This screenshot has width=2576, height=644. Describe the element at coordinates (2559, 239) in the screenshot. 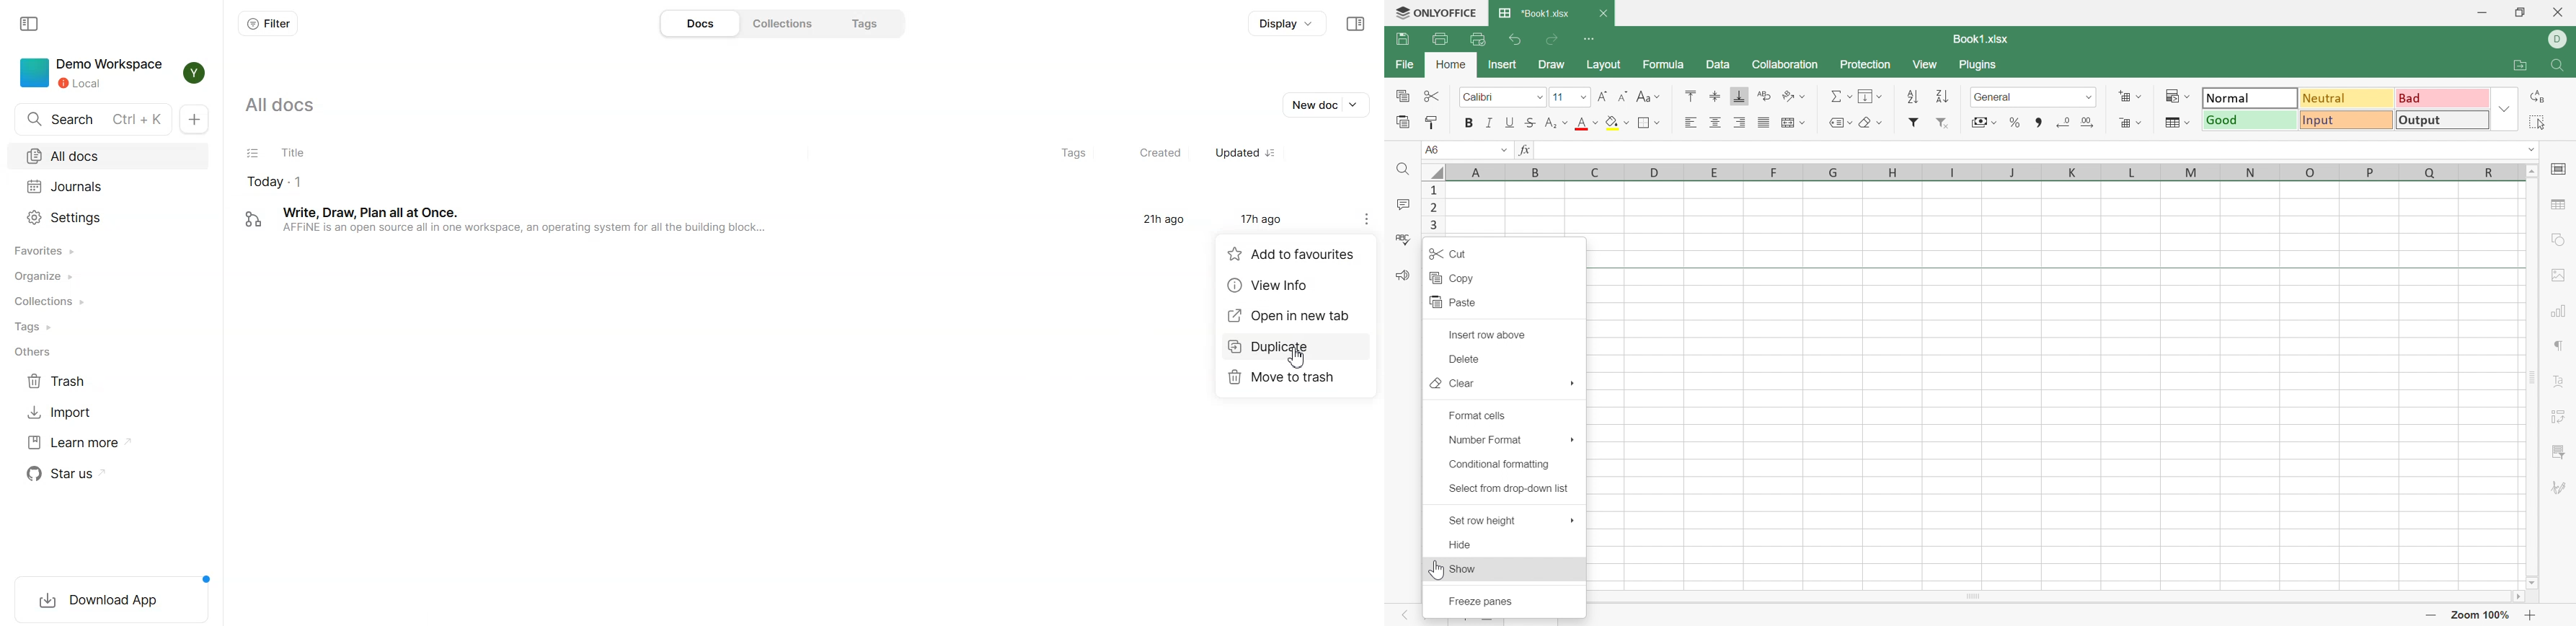

I see `Shape settings` at that location.